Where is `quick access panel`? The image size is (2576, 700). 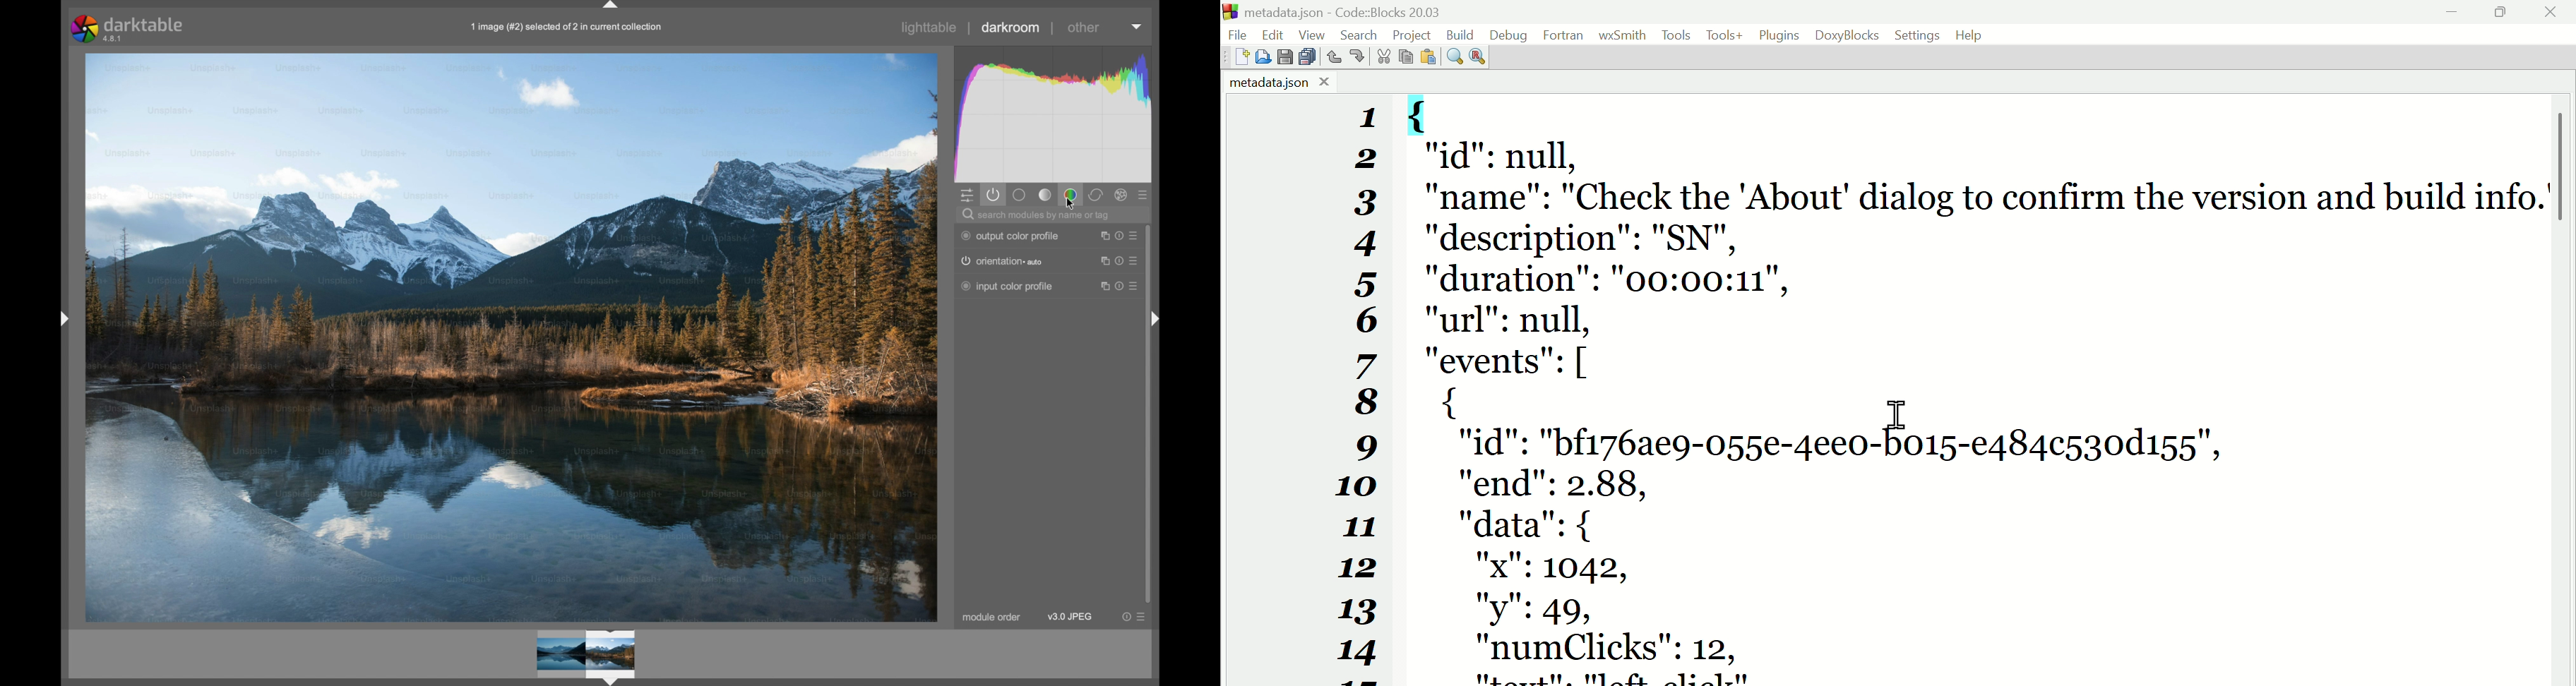 quick access panel is located at coordinates (967, 196).